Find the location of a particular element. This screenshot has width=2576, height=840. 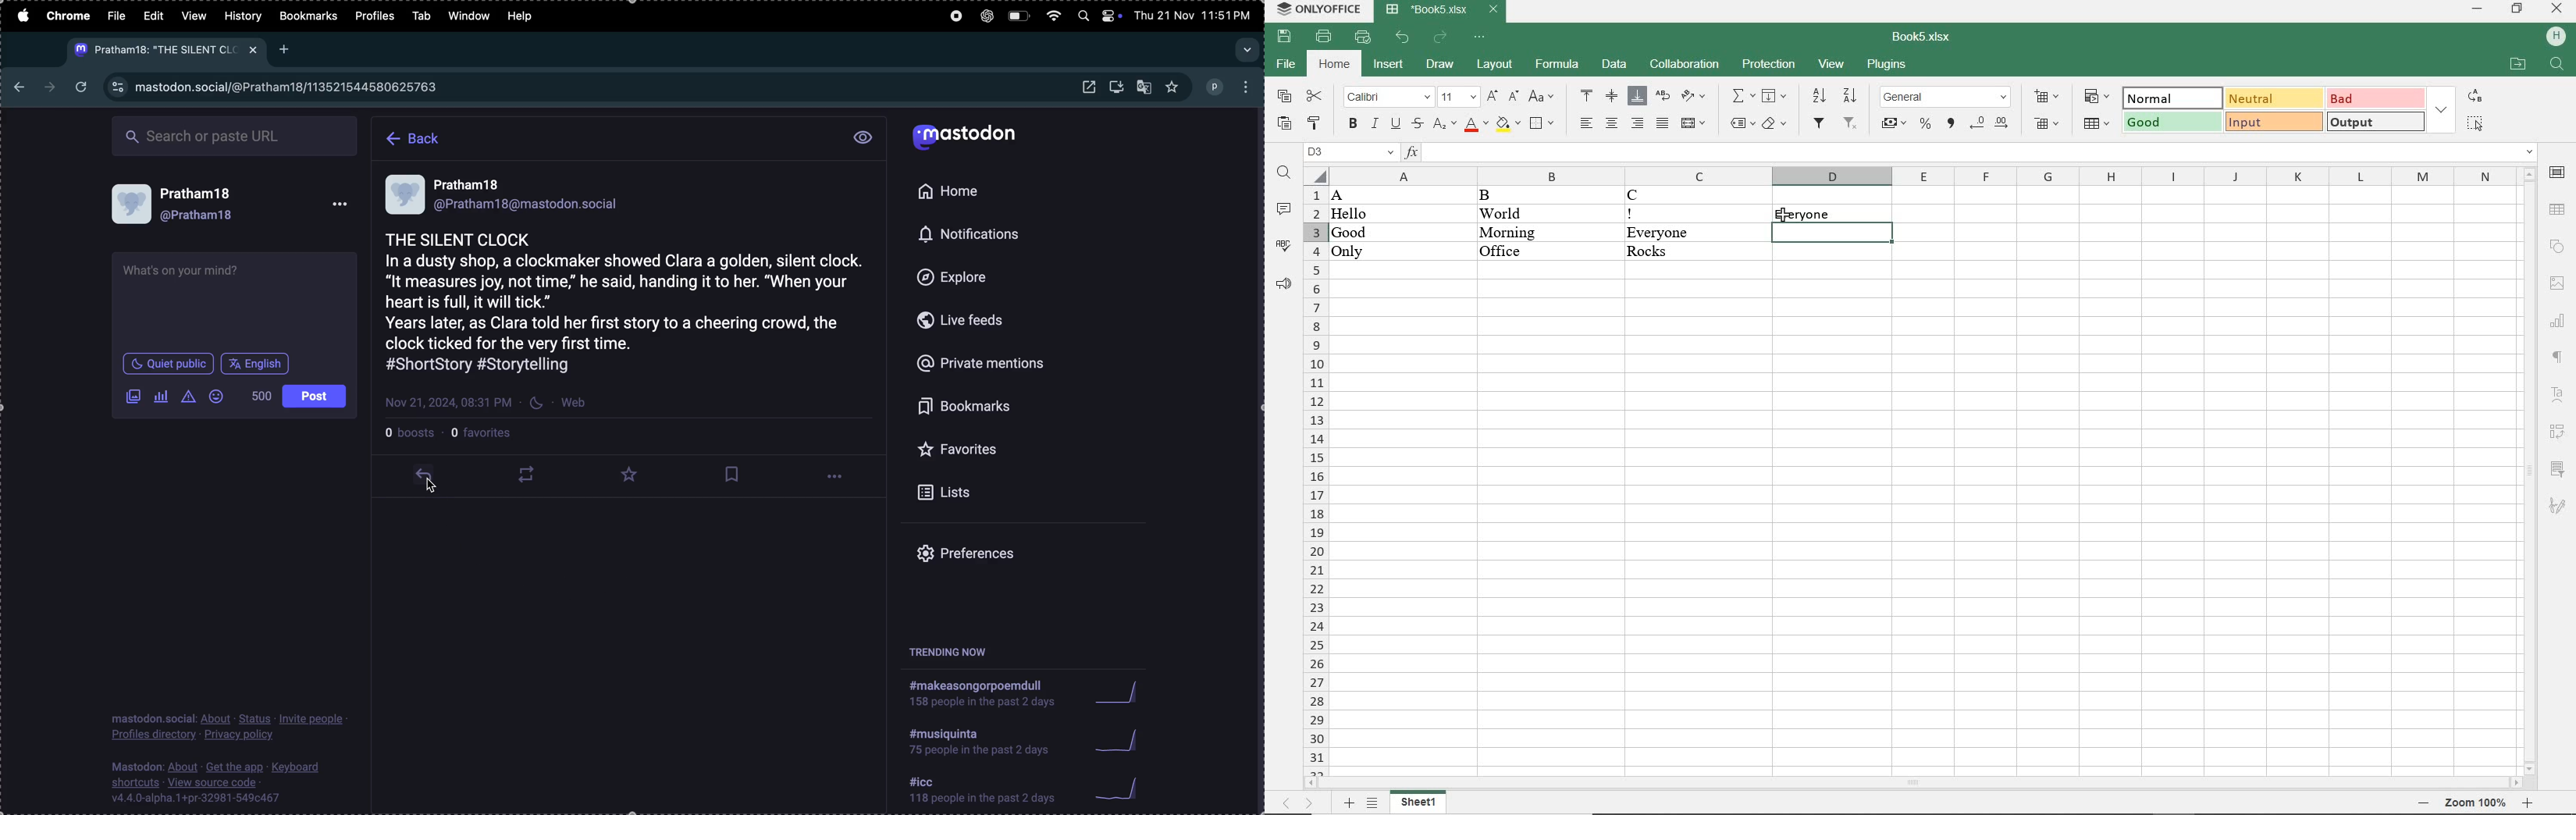

sheet 1 is located at coordinates (1421, 803).